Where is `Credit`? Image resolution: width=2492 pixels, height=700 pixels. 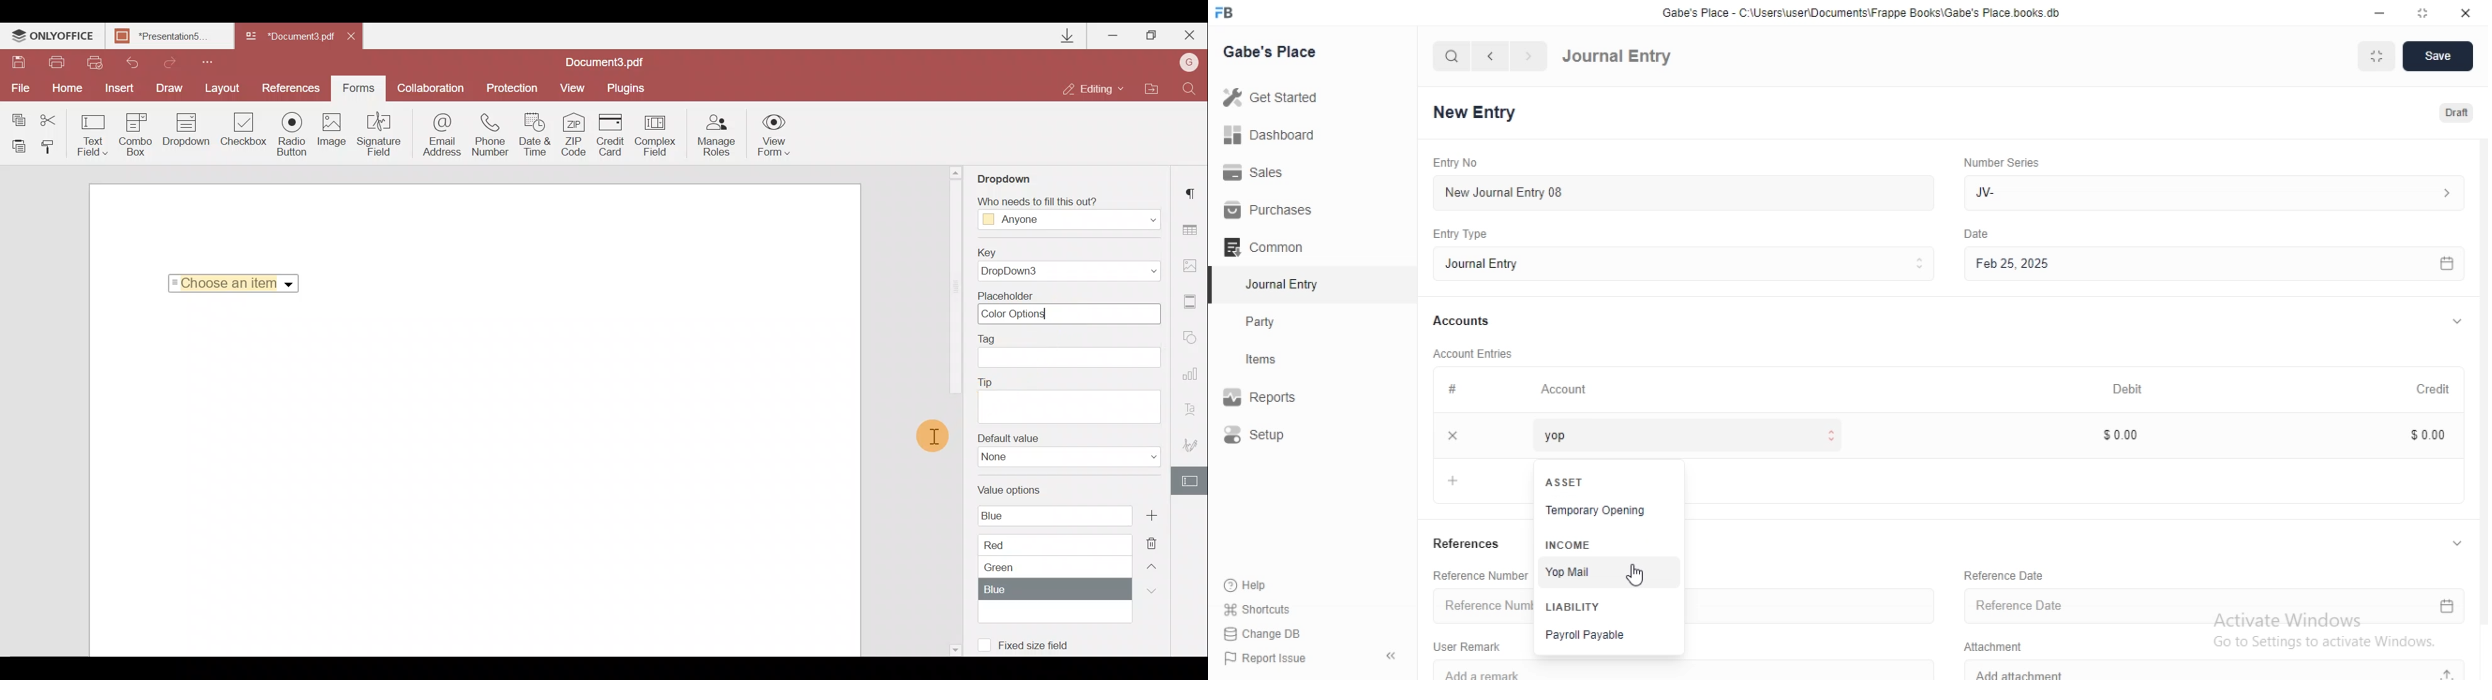 Credit is located at coordinates (2424, 389).